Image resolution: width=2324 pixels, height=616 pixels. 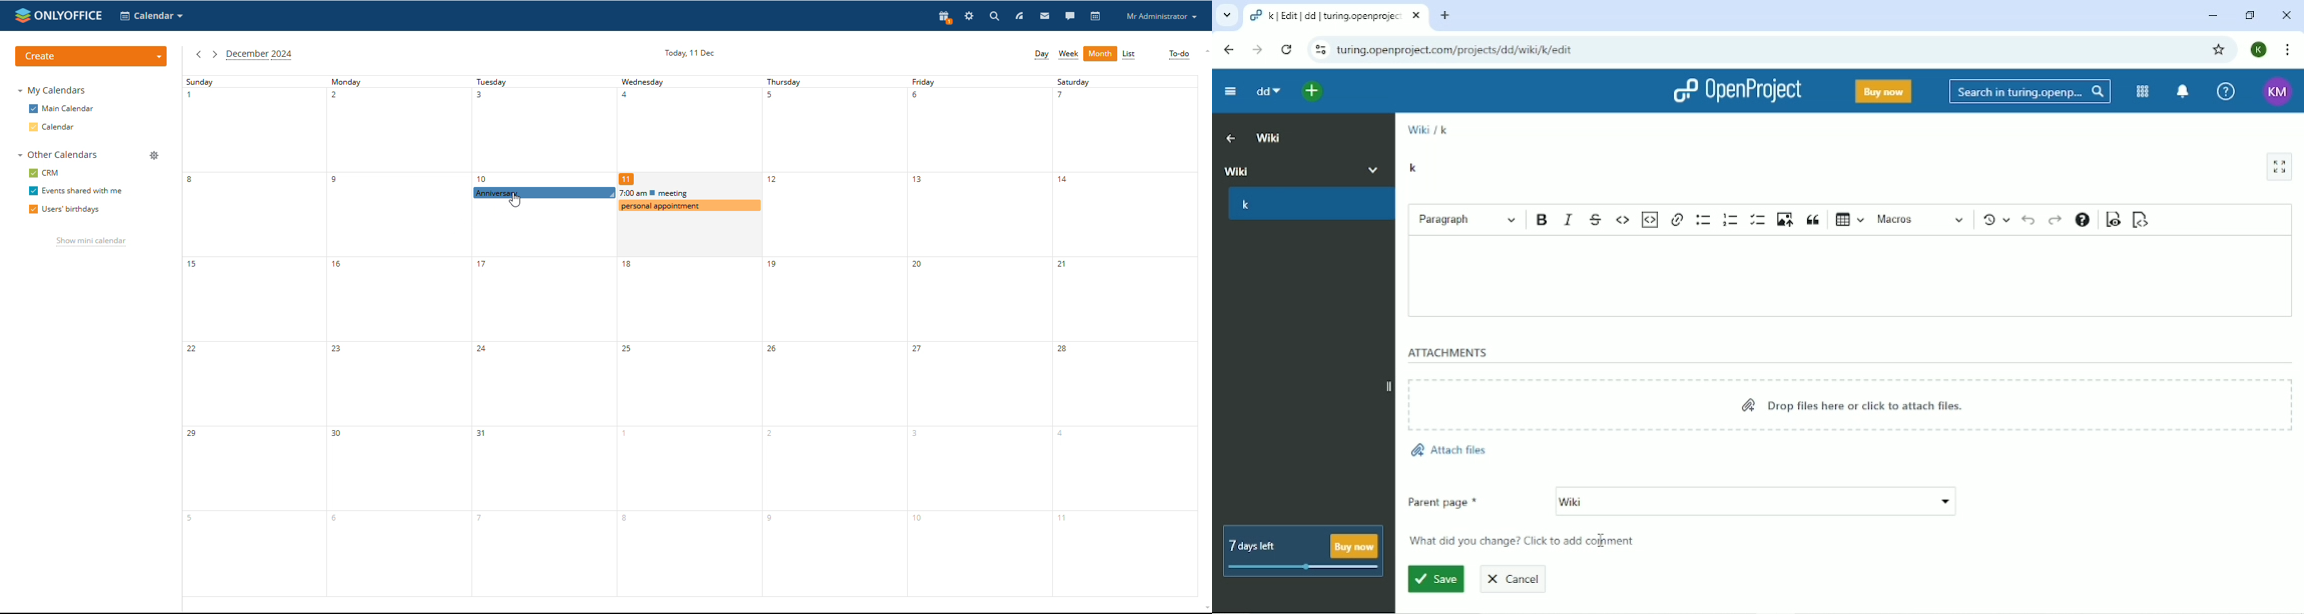 I want to click on Insert table, so click(x=1851, y=218).